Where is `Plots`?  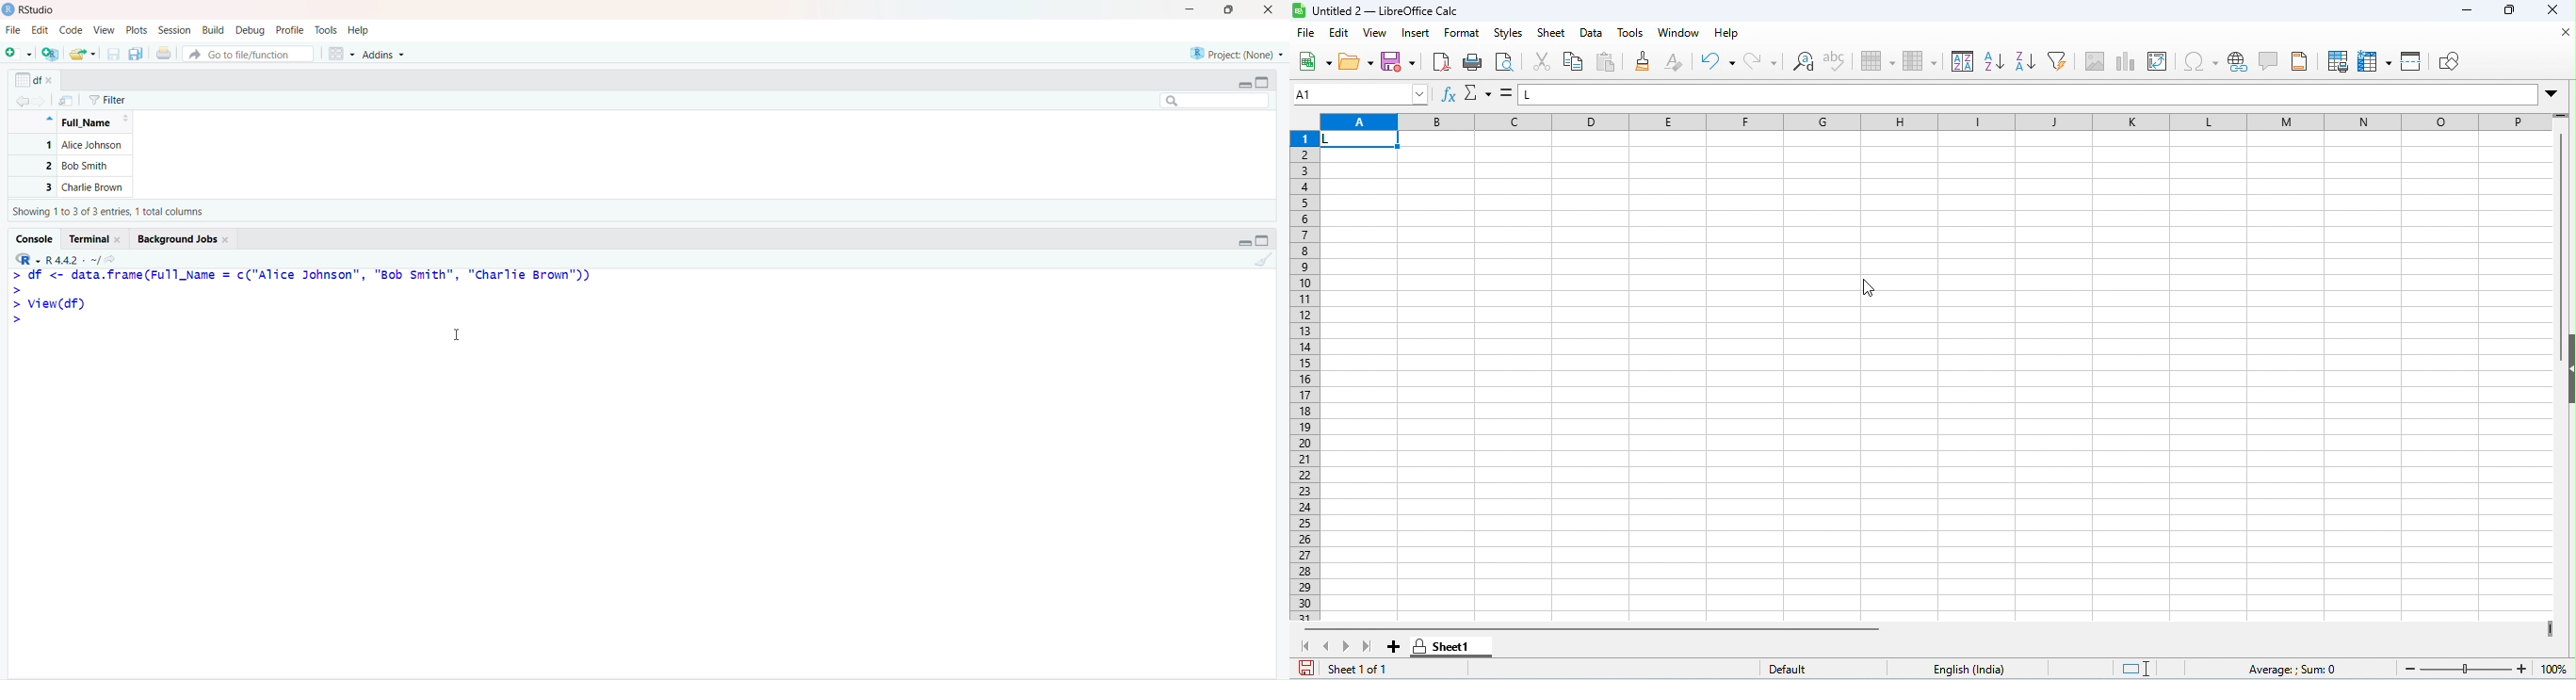
Plots is located at coordinates (139, 30).